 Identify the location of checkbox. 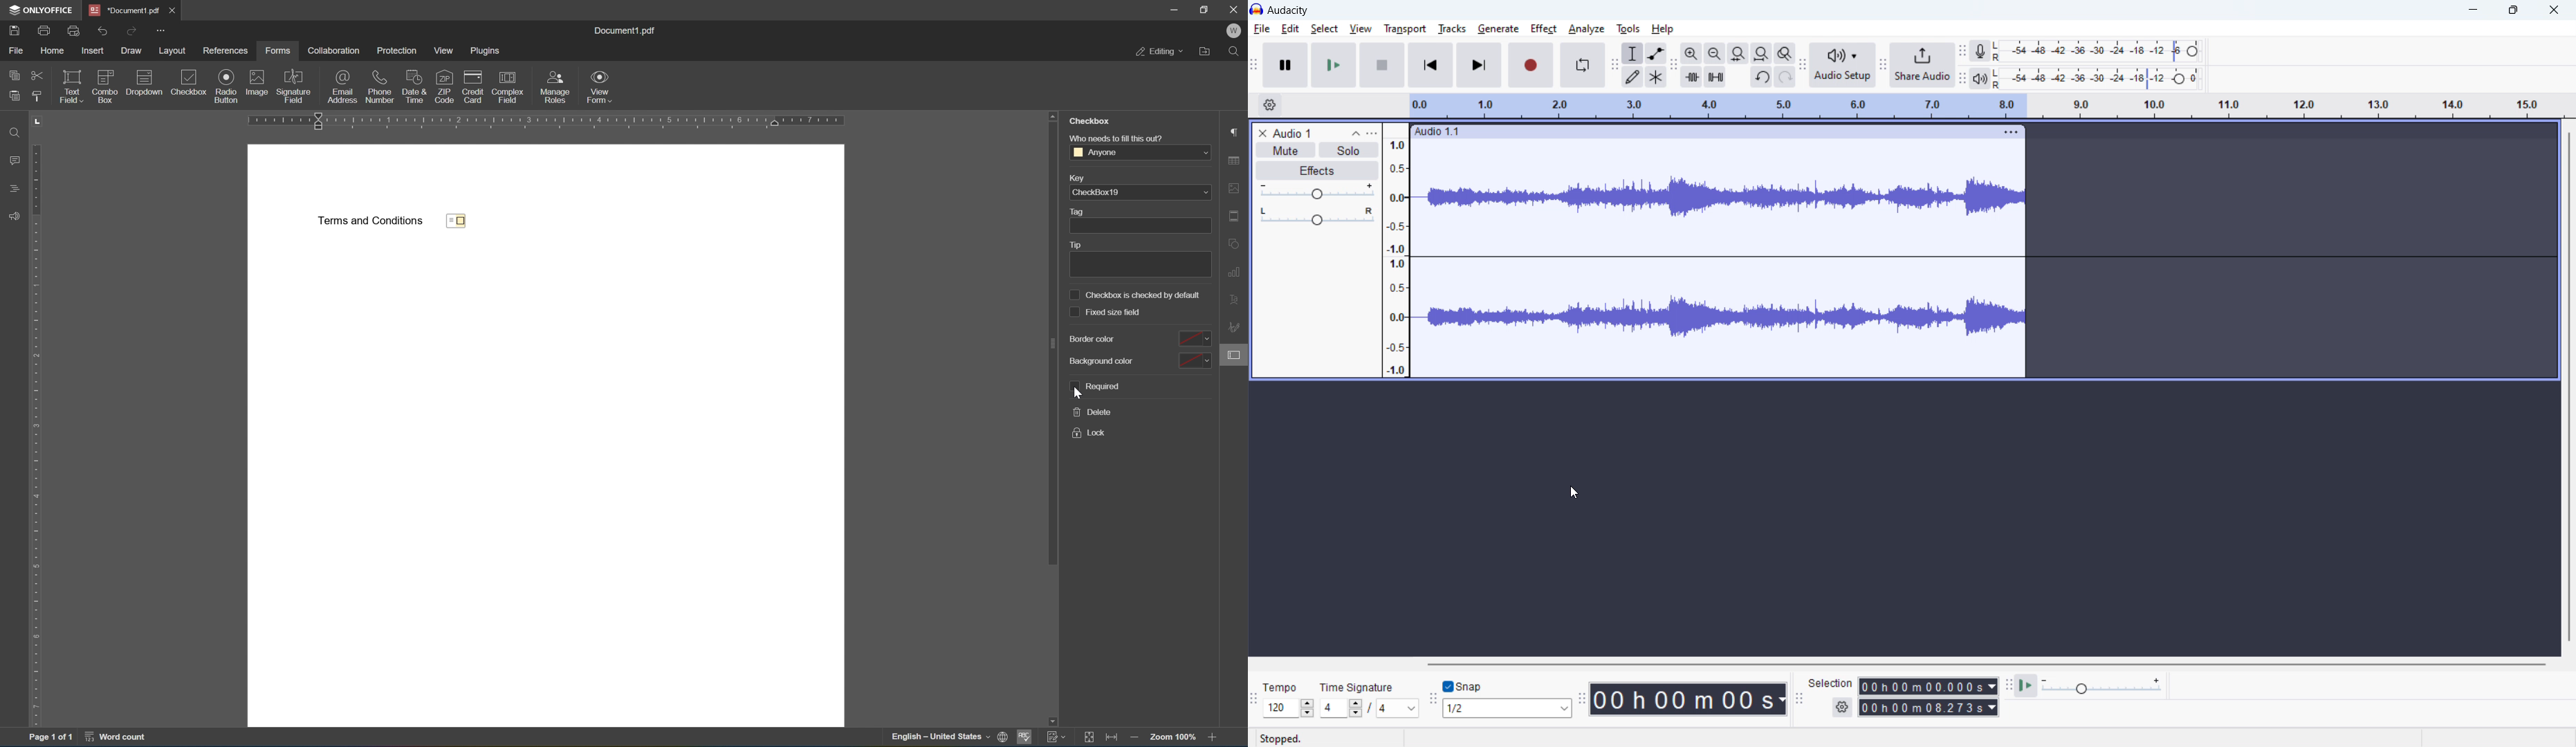
(1090, 120).